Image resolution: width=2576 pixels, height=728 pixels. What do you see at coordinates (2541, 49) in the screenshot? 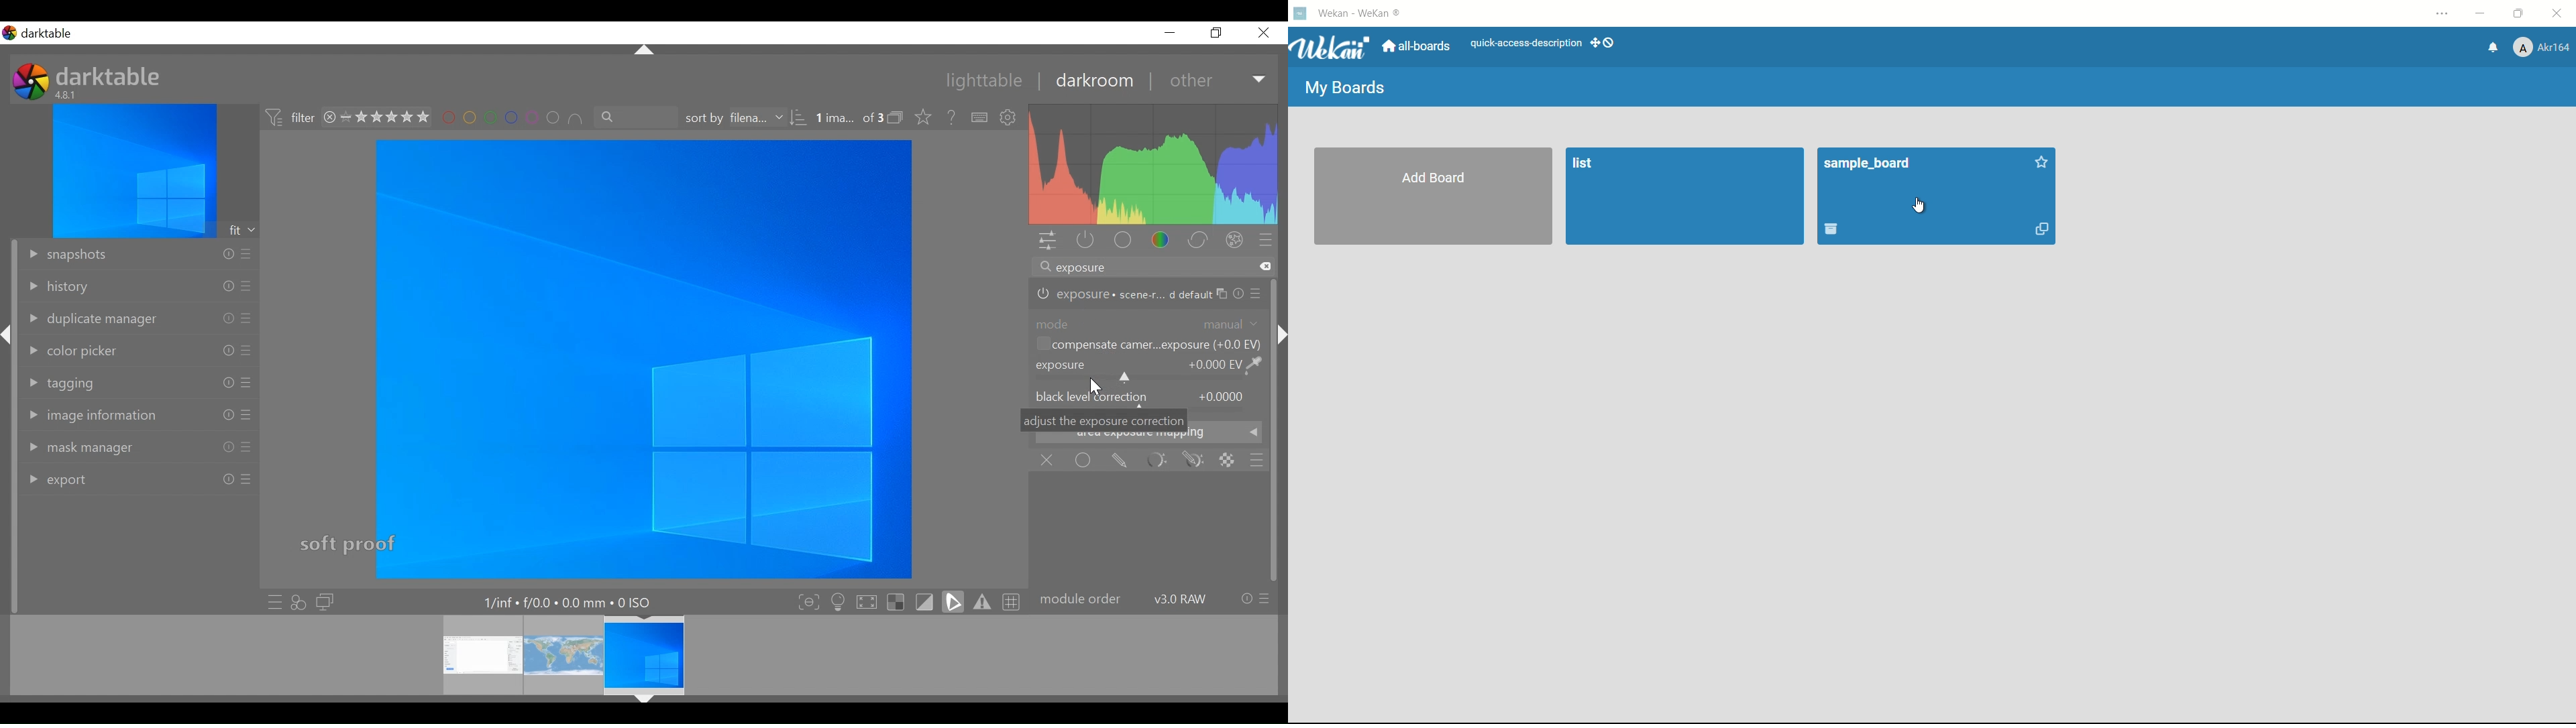
I see `profile` at bounding box center [2541, 49].